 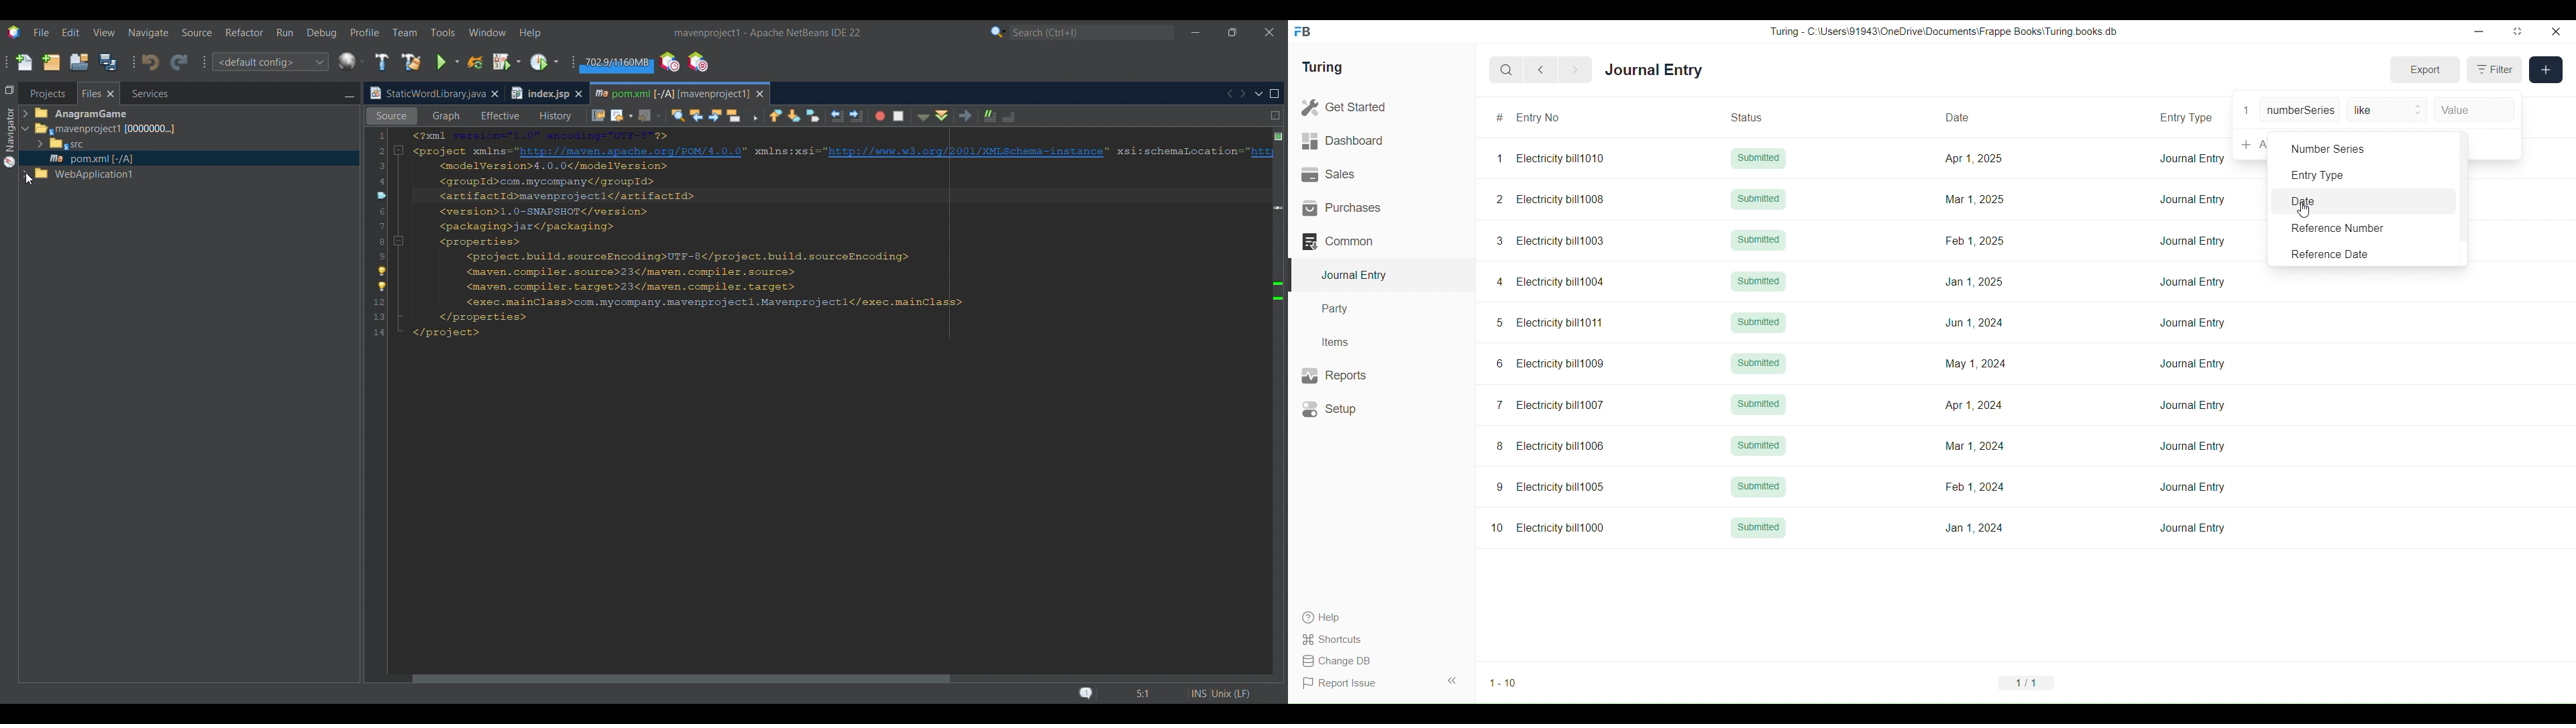 What do you see at coordinates (1548, 528) in the screenshot?
I see `10 Electricity bill1000` at bounding box center [1548, 528].